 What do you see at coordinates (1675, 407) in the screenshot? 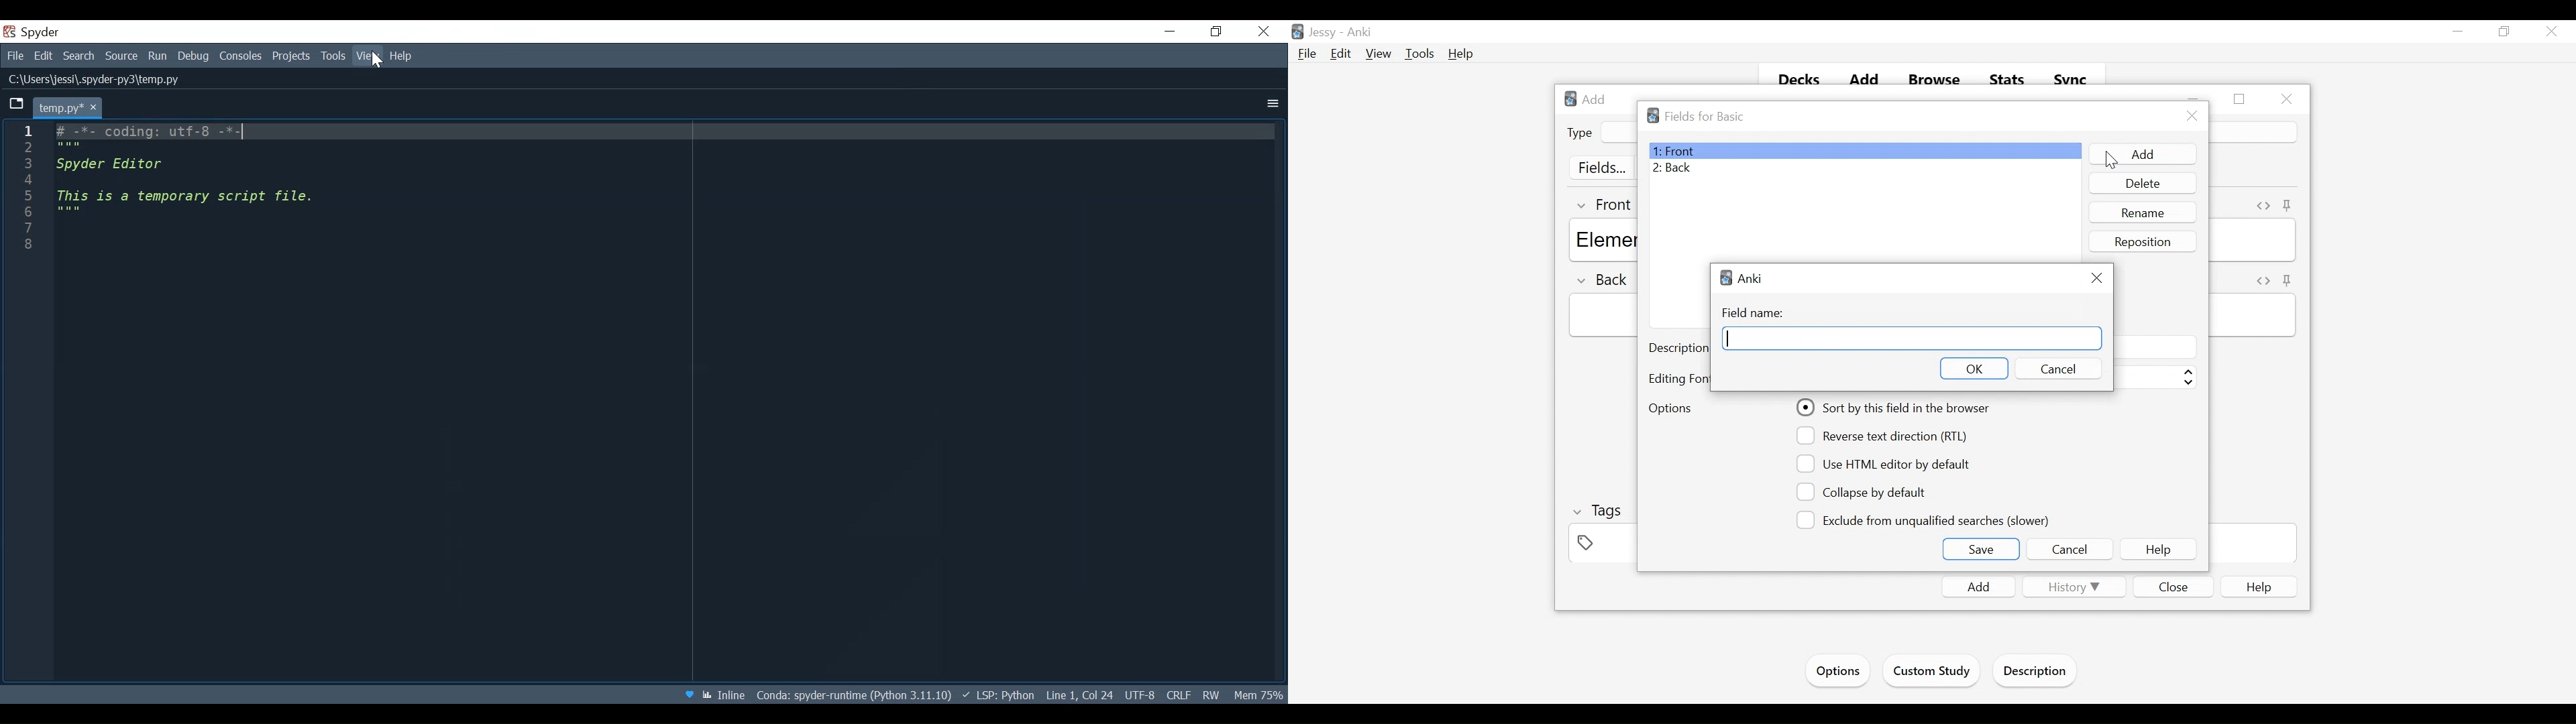
I see `Options` at bounding box center [1675, 407].